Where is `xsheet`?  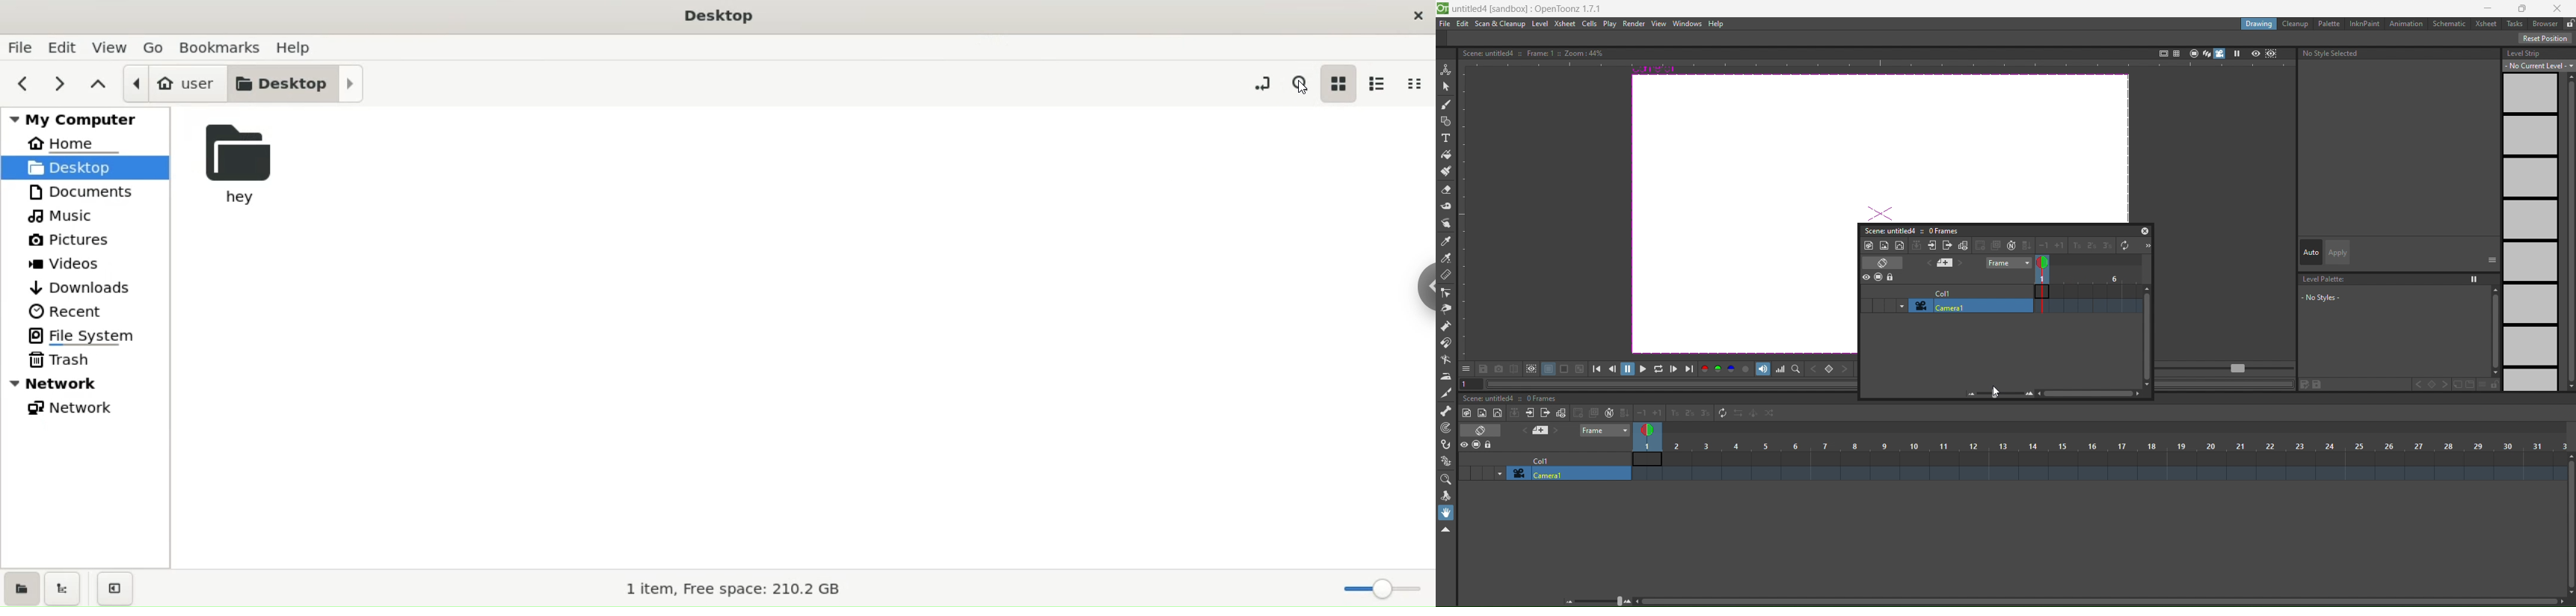
xsheet is located at coordinates (1564, 23).